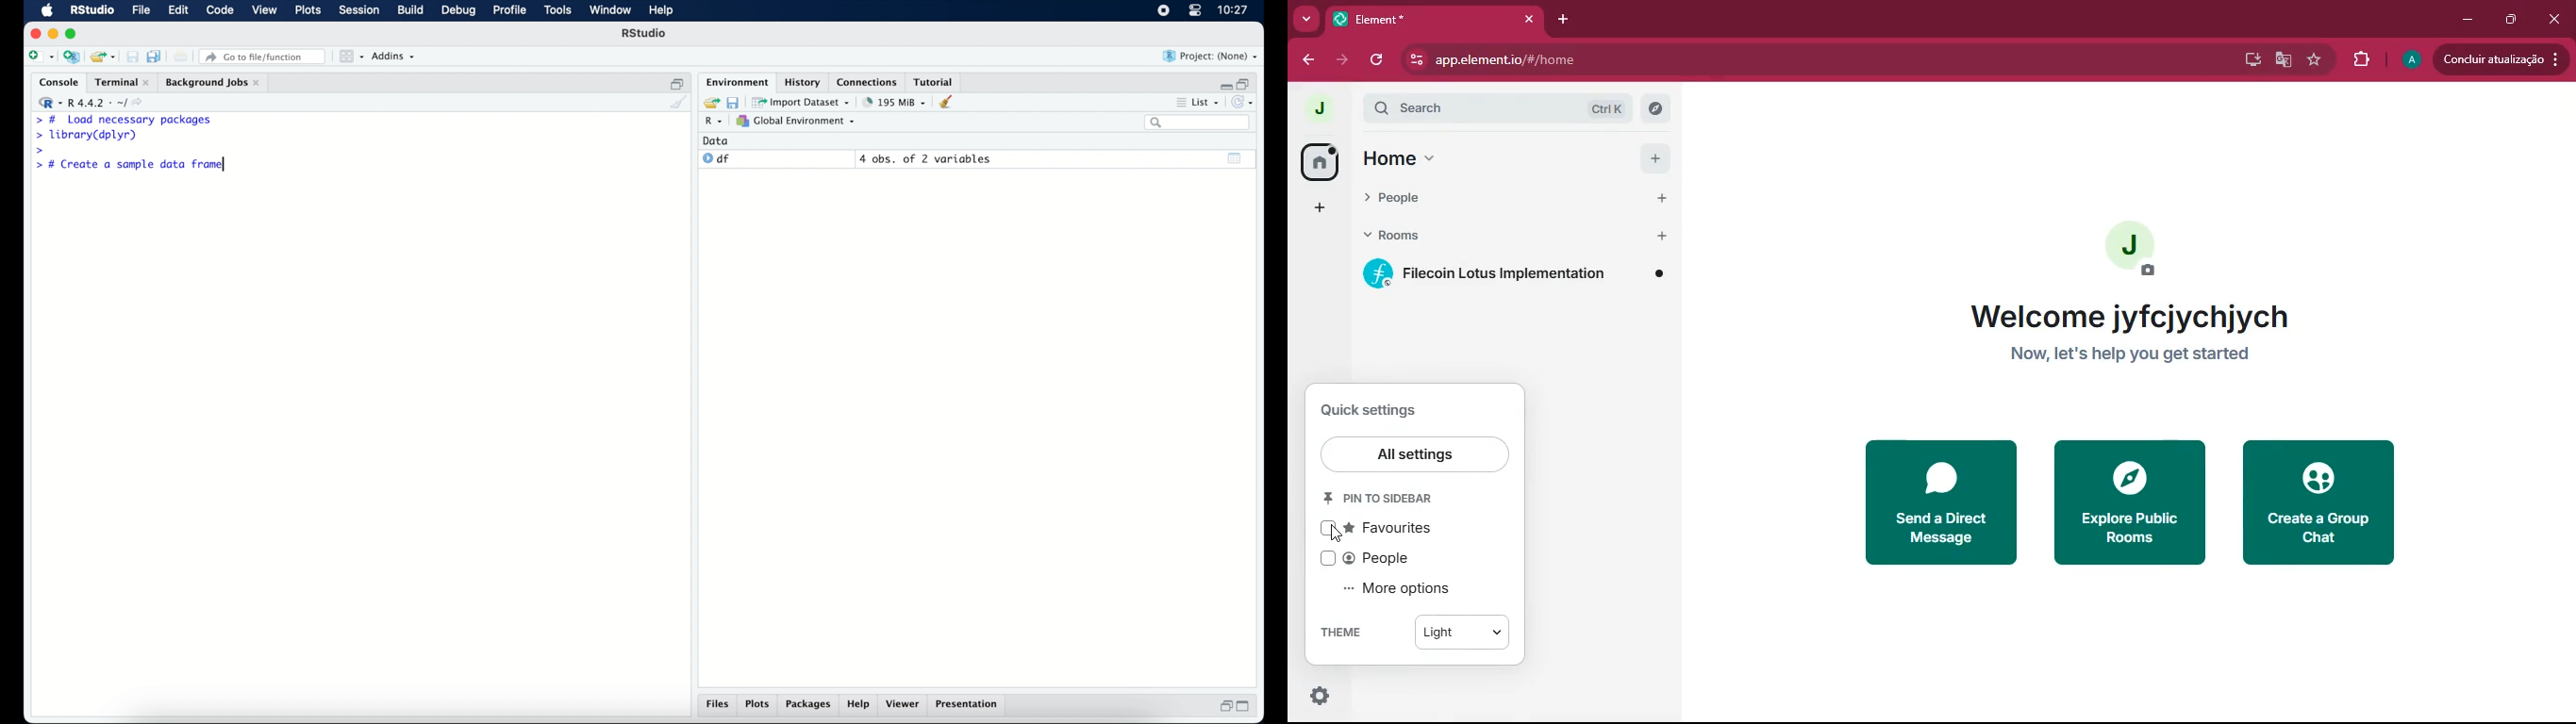 The image size is (2576, 728). I want to click on J, so click(1328, 105).